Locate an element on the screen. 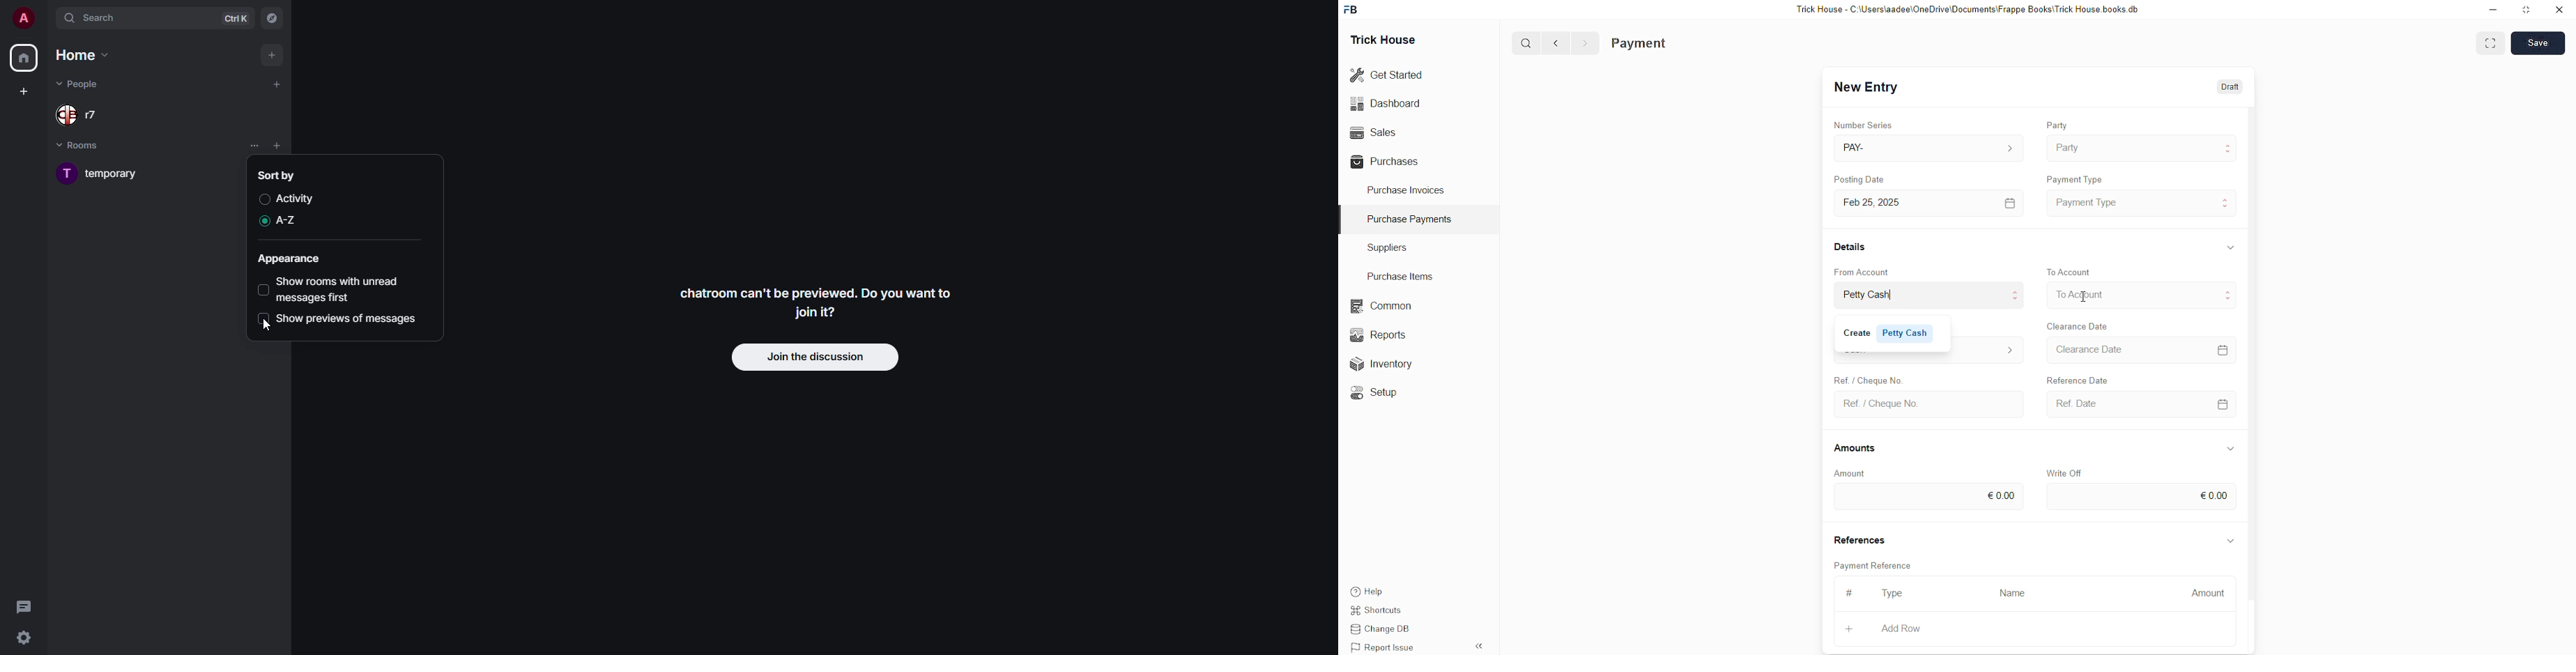 The image size is (2576, 672). Posting Date is located at coordinates (1868, 181).